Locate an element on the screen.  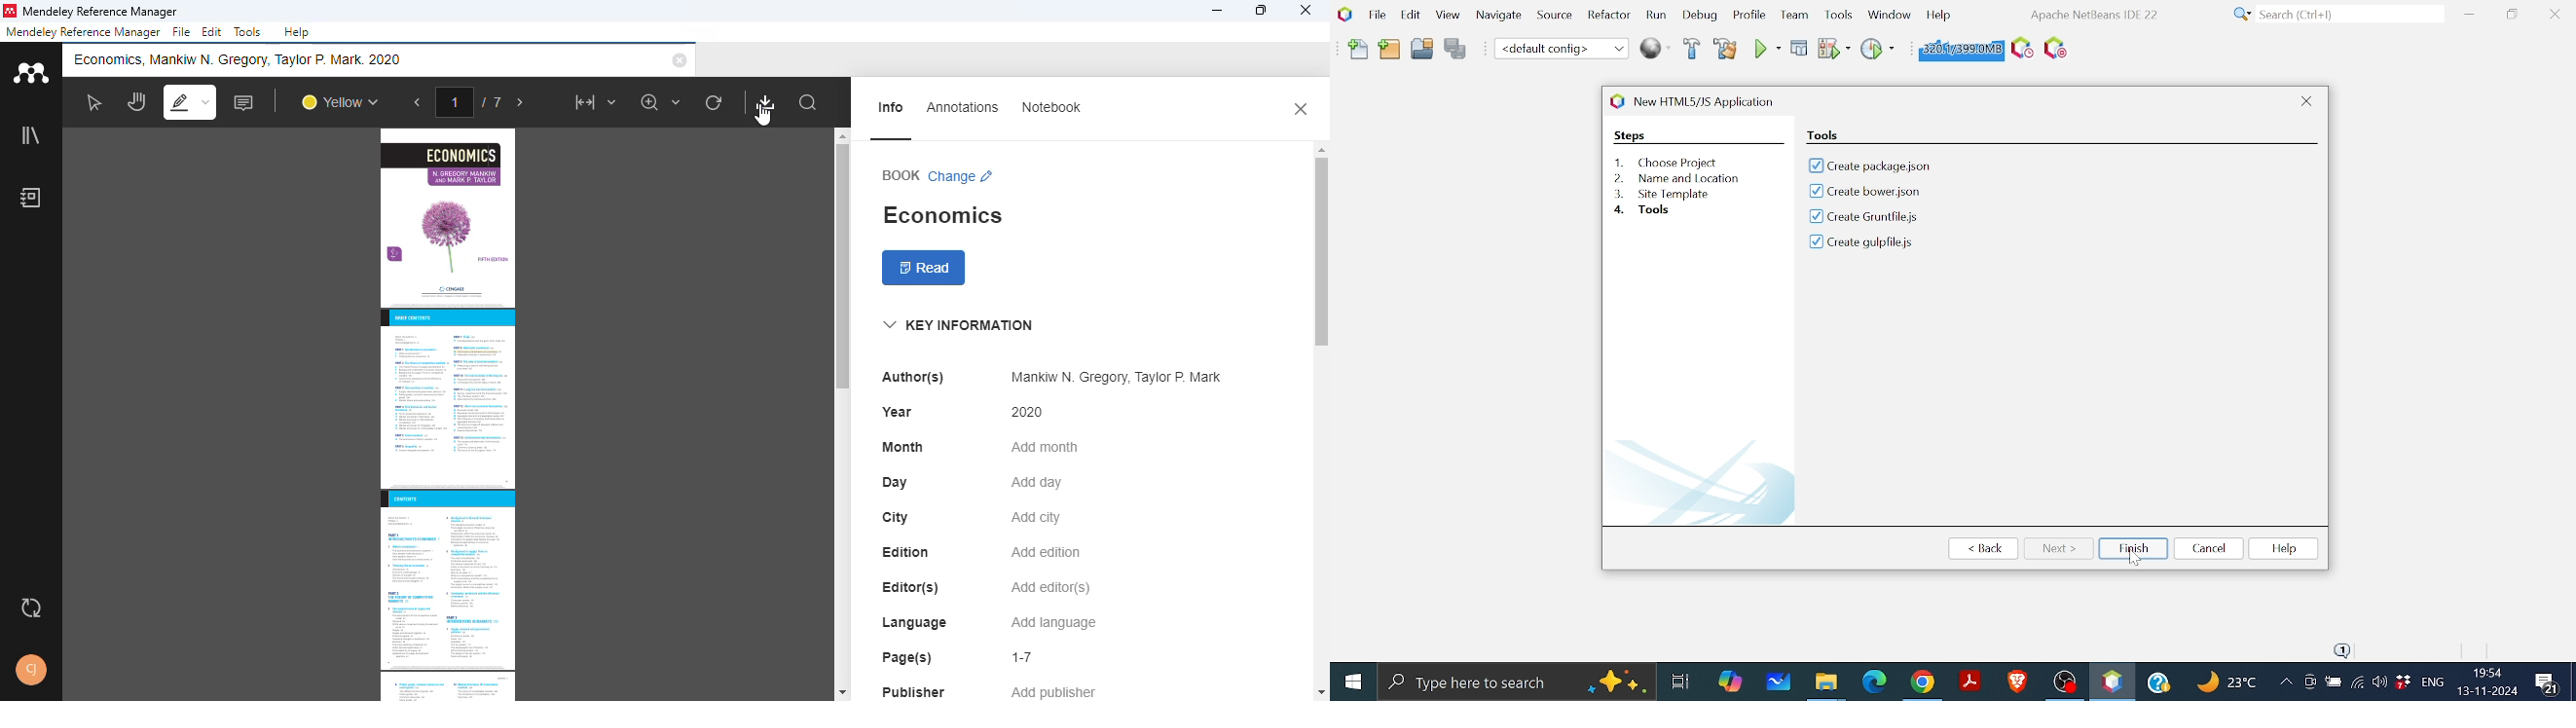
download is located at coordinates (766, 102).